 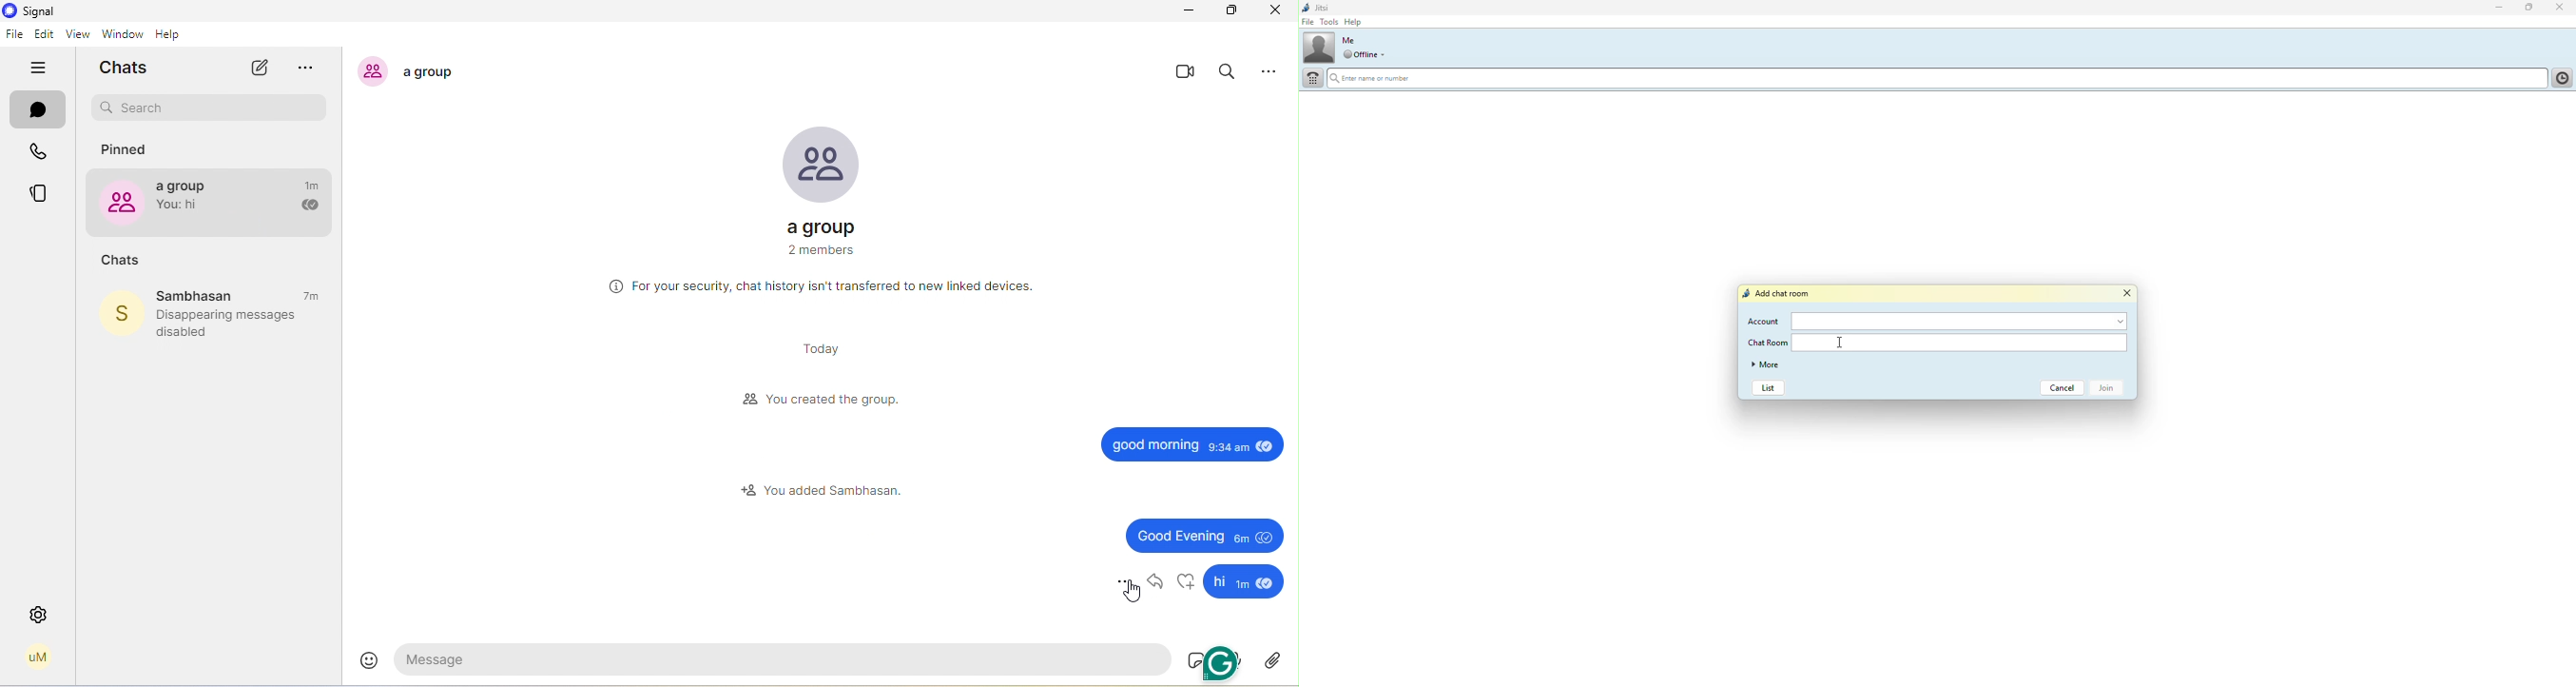 What do you see at coordinates (121, 261) in the screenshot?
I see `chats` at bounding box center [121, 261].